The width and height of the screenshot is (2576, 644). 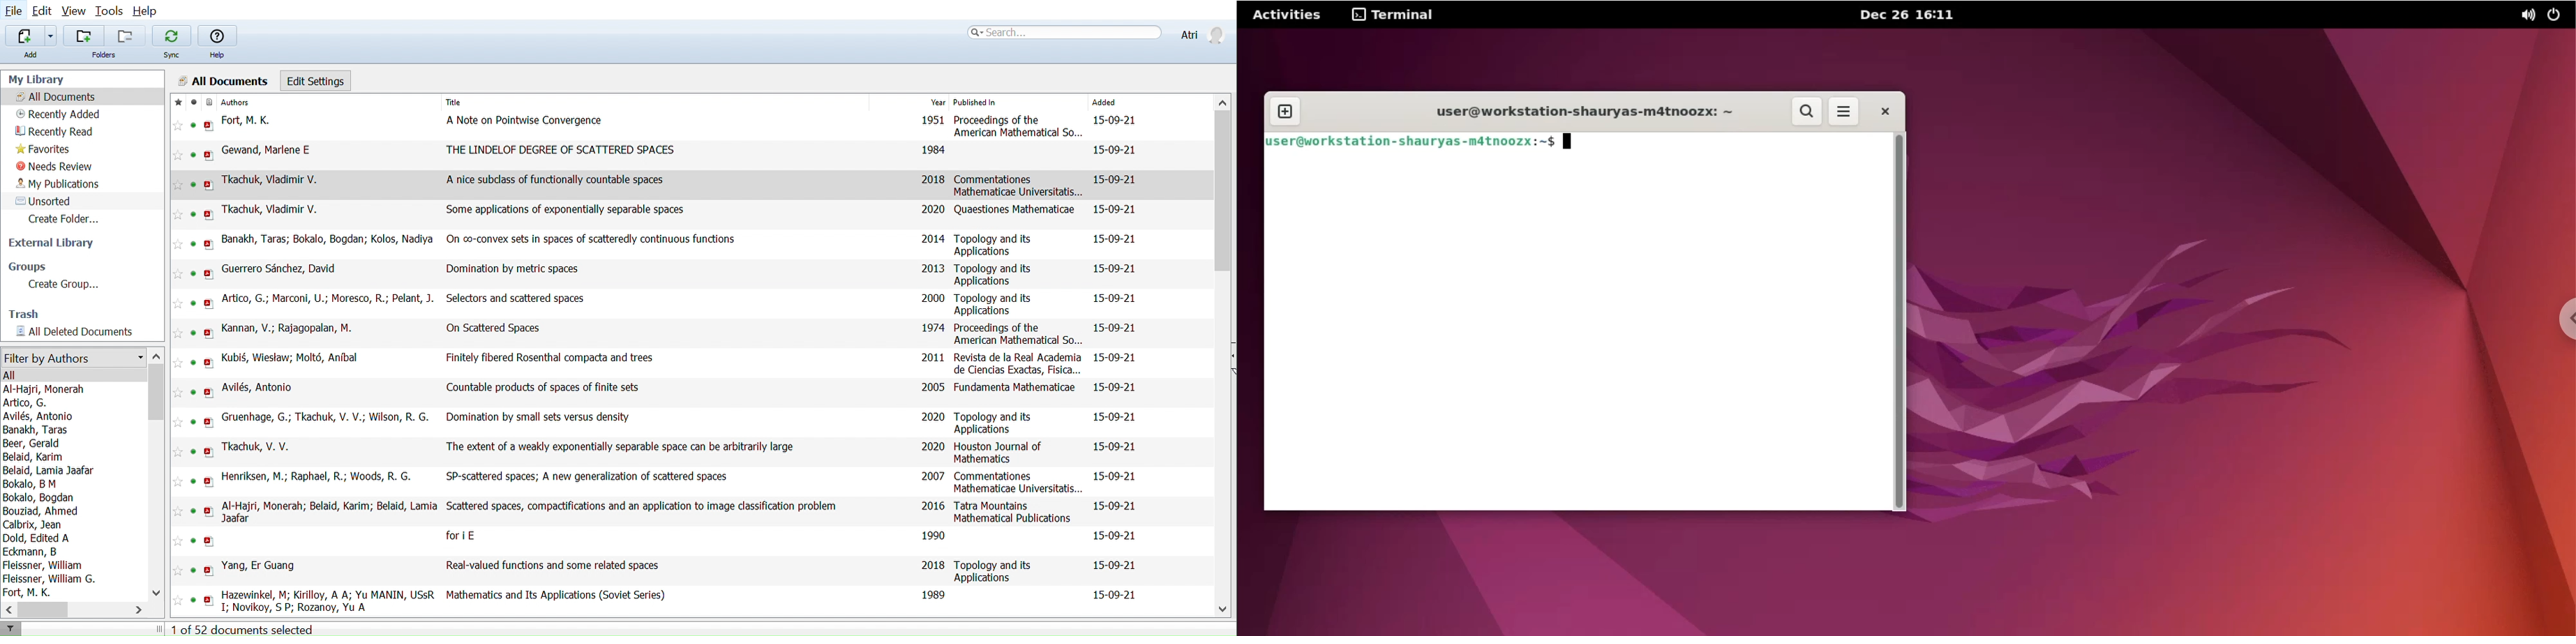 I want to click on Remove folders, so click(x=124, y=36).